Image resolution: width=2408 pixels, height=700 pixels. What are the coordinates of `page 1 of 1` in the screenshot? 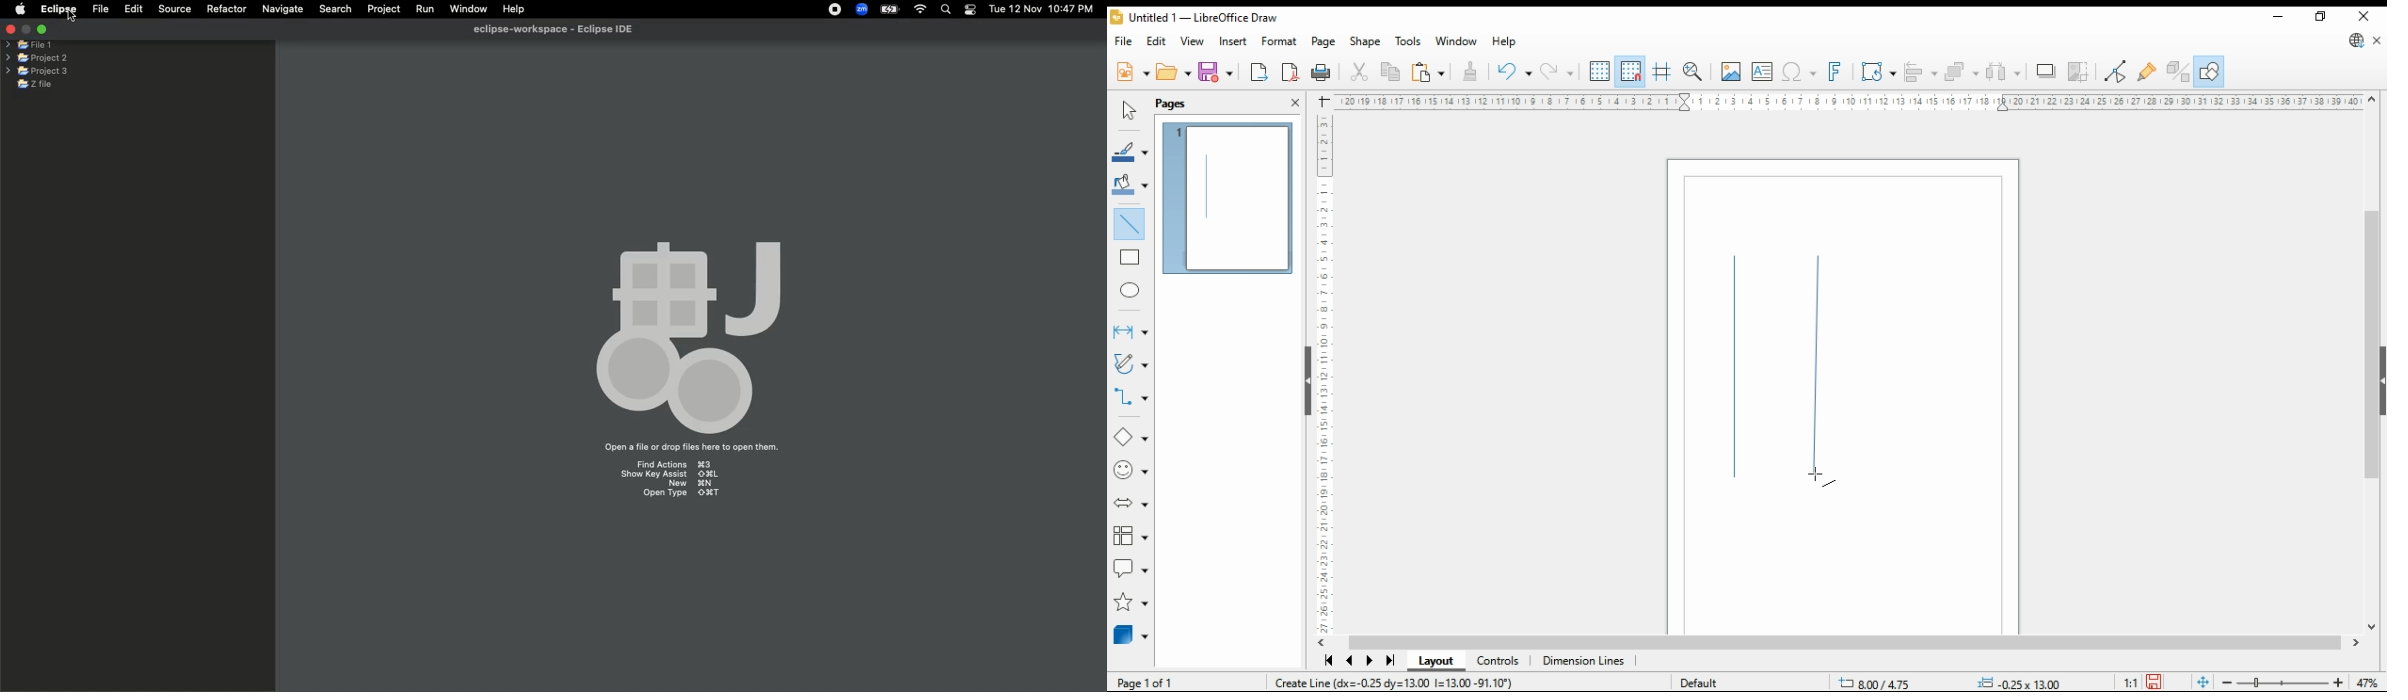 It's located at (1145, 680).